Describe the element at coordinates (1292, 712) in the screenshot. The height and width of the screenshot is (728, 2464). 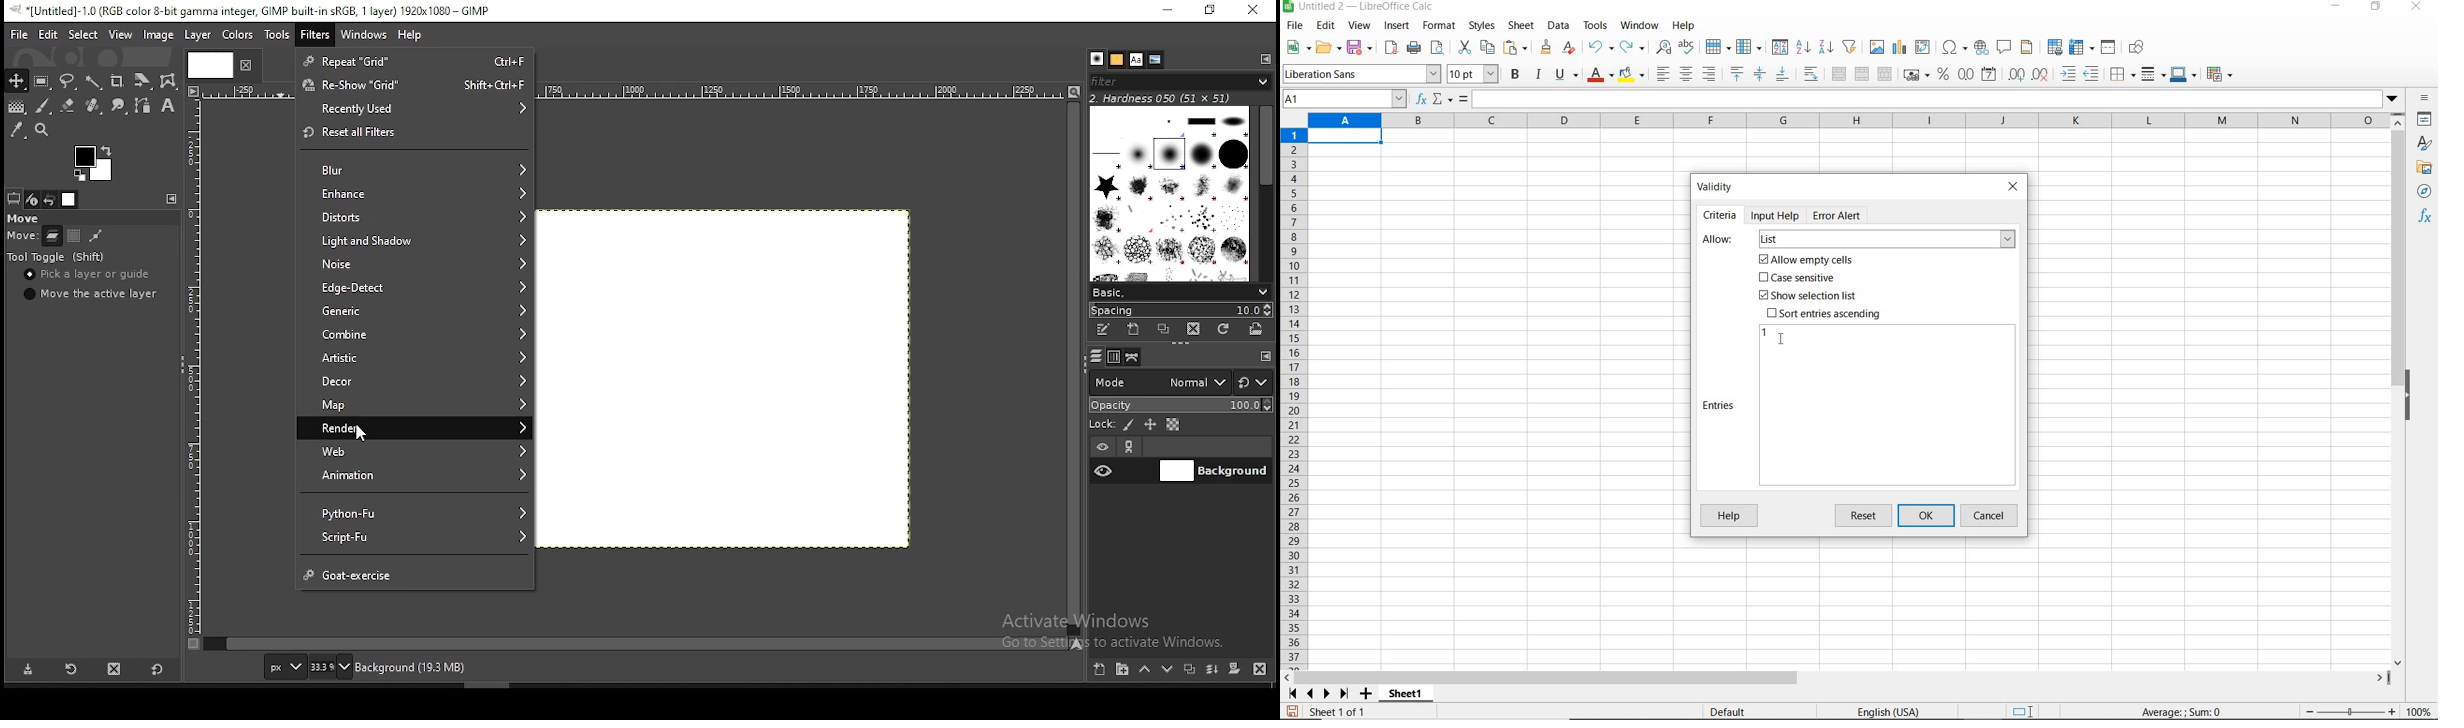
I see `save` at that location.